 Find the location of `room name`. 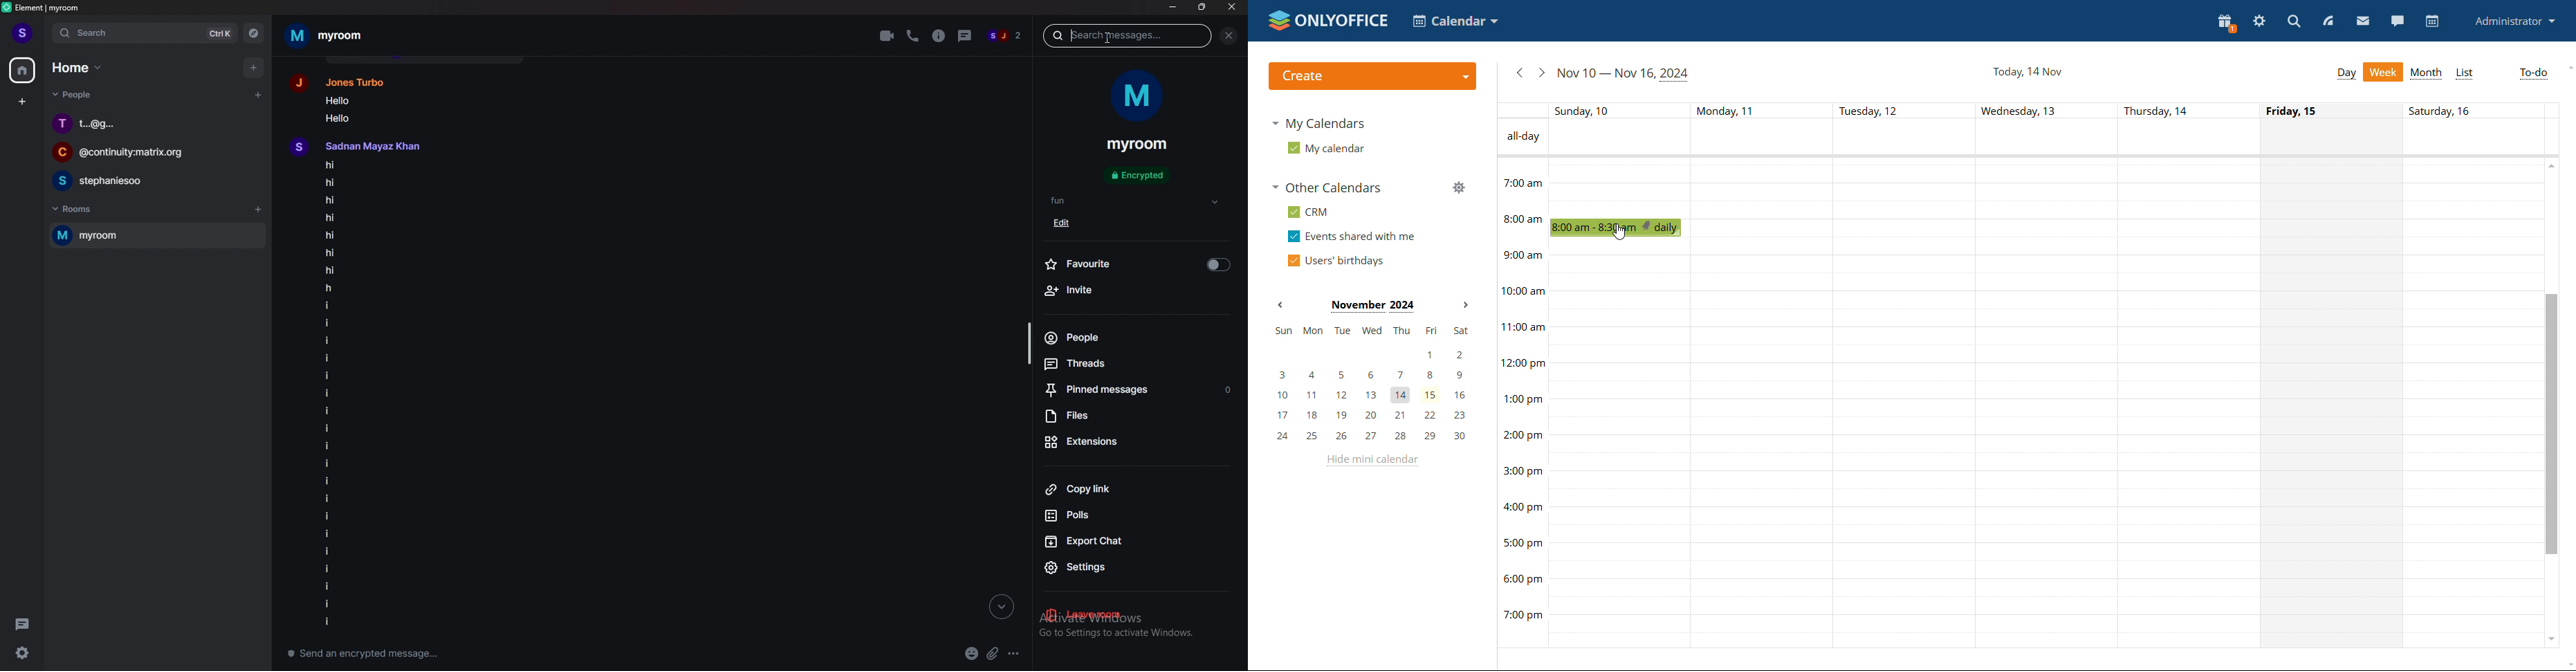

room name is located at coordinates (328, 35).